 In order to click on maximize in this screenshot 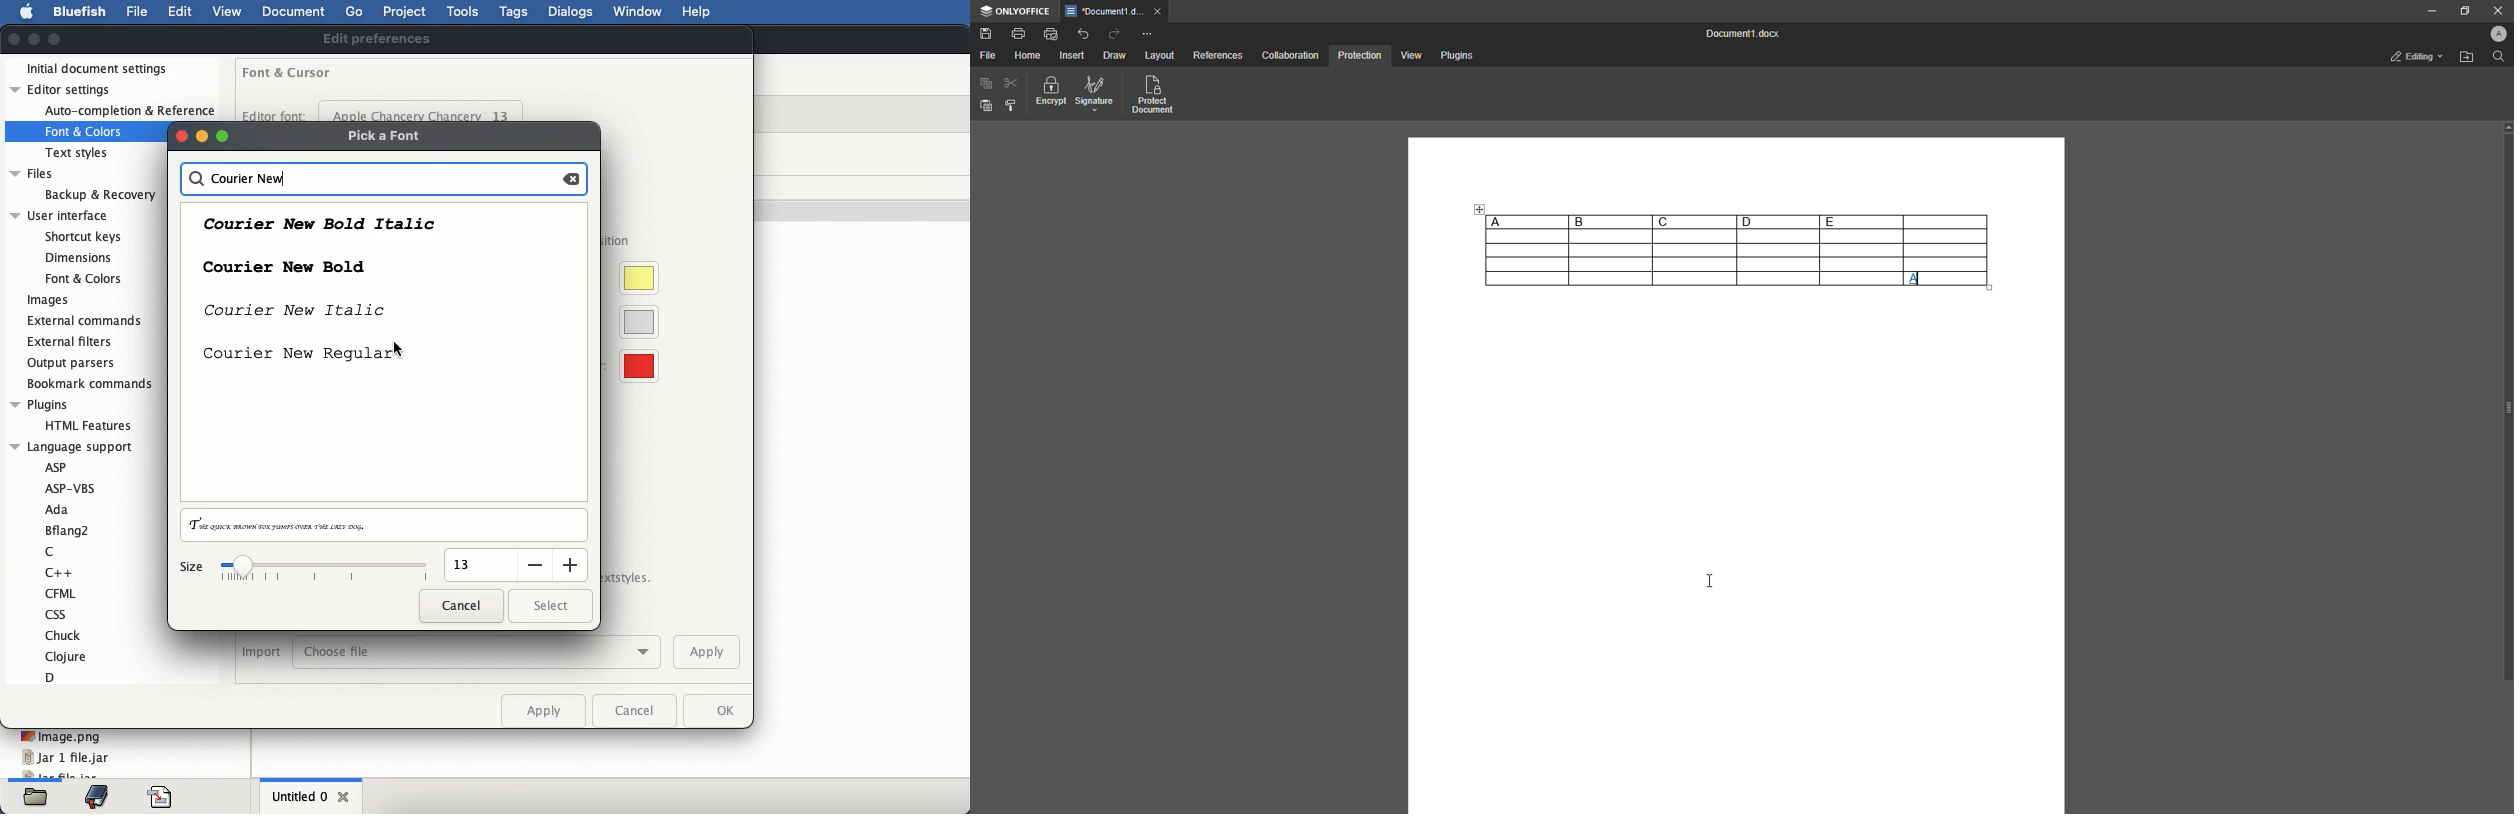, I will do `click(56, 37)`.